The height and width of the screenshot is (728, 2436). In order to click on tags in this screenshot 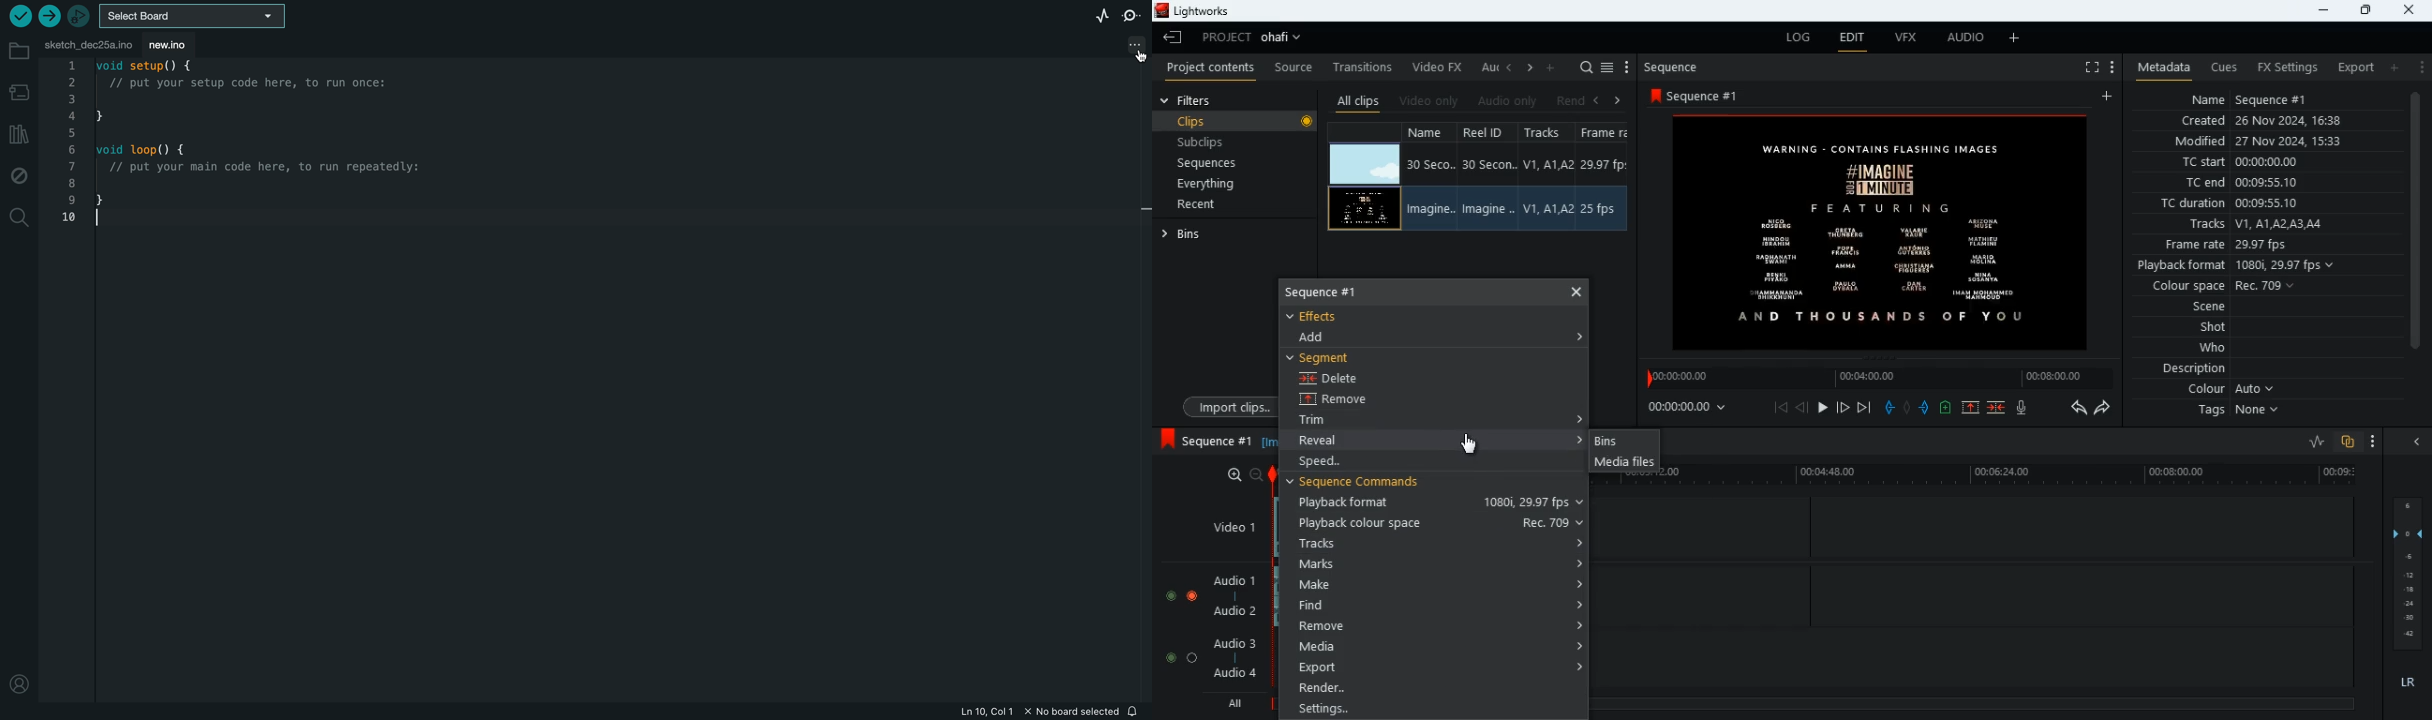, I will do `click(2235, 416)`.